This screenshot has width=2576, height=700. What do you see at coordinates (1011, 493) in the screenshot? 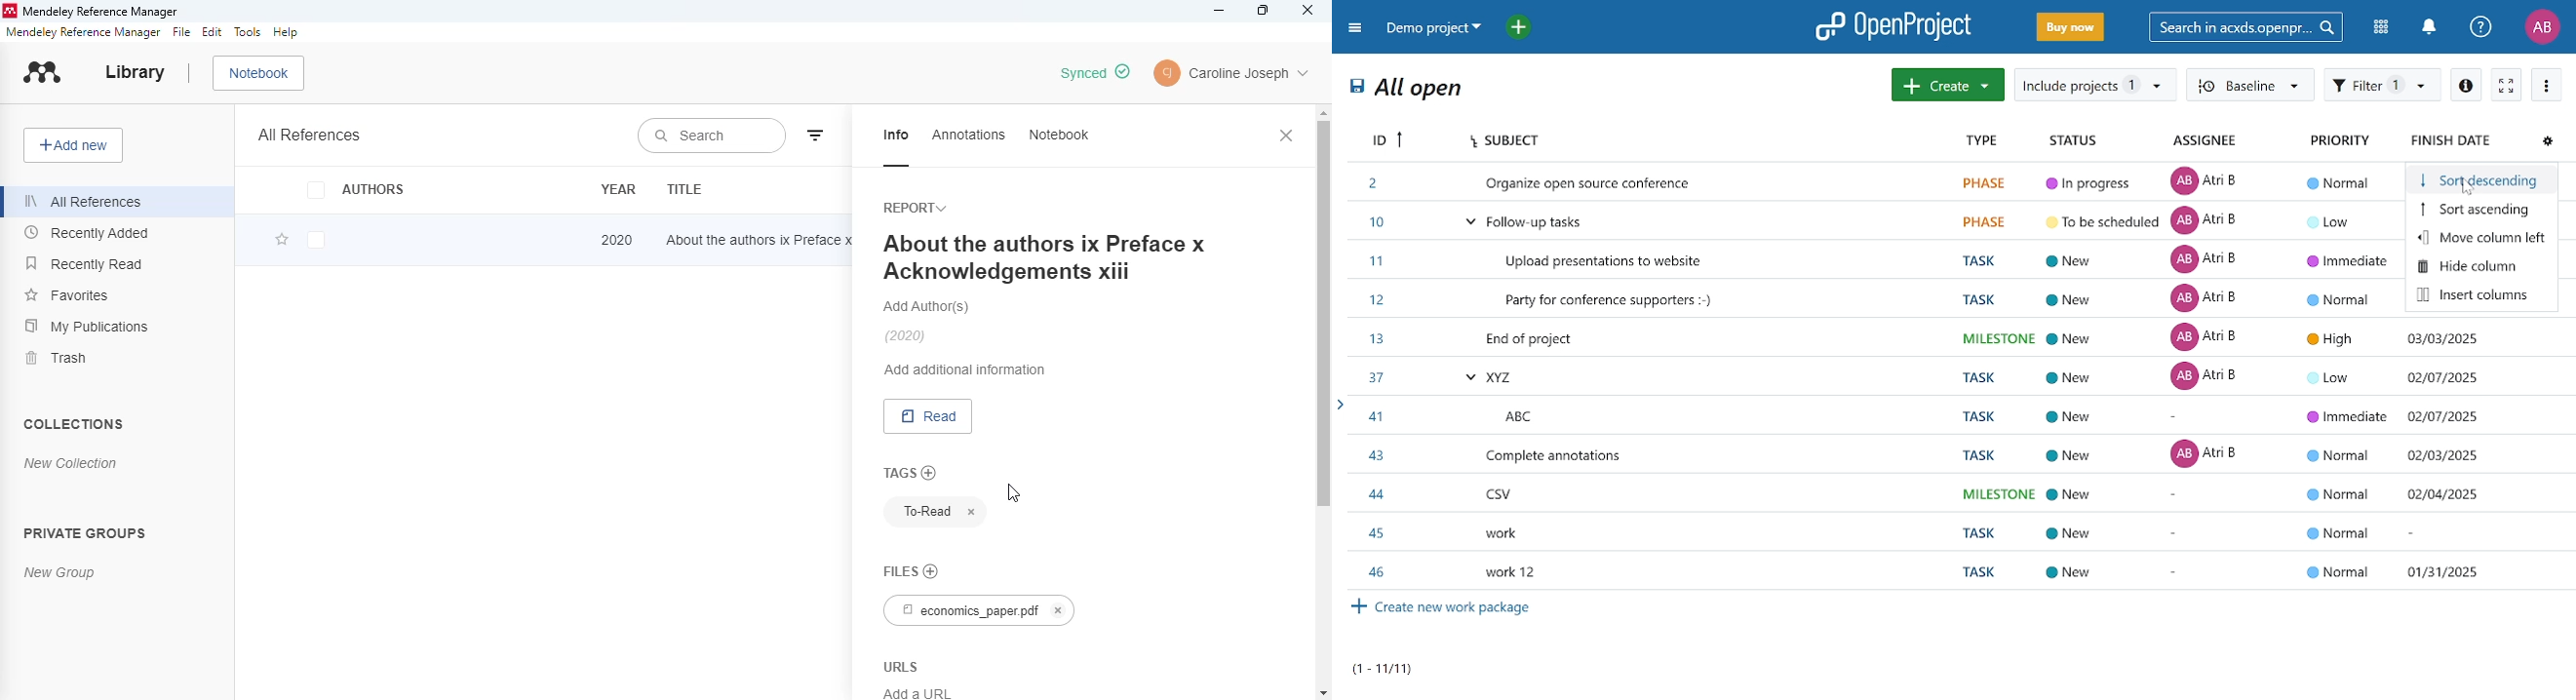
I see `cursor` at bounding box center [1011, 493].